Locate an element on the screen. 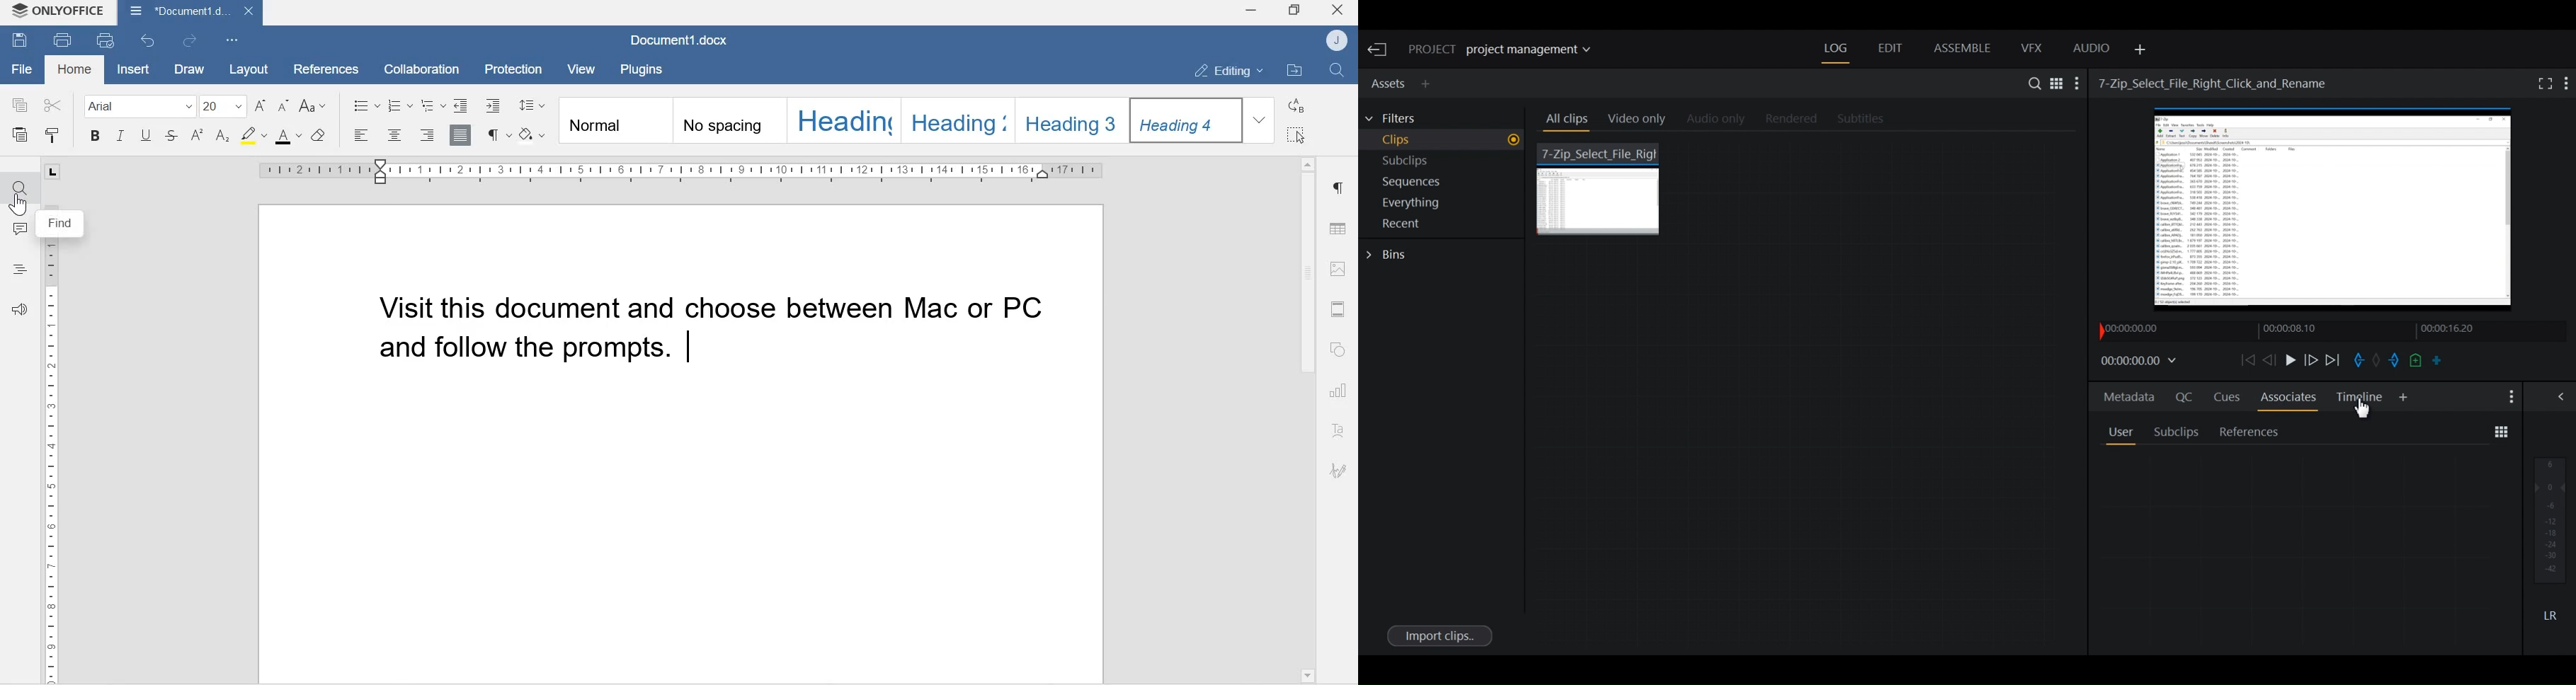 The width and height of the screenshot is (2576, 700). Shading is located at coordinates (535, 133).